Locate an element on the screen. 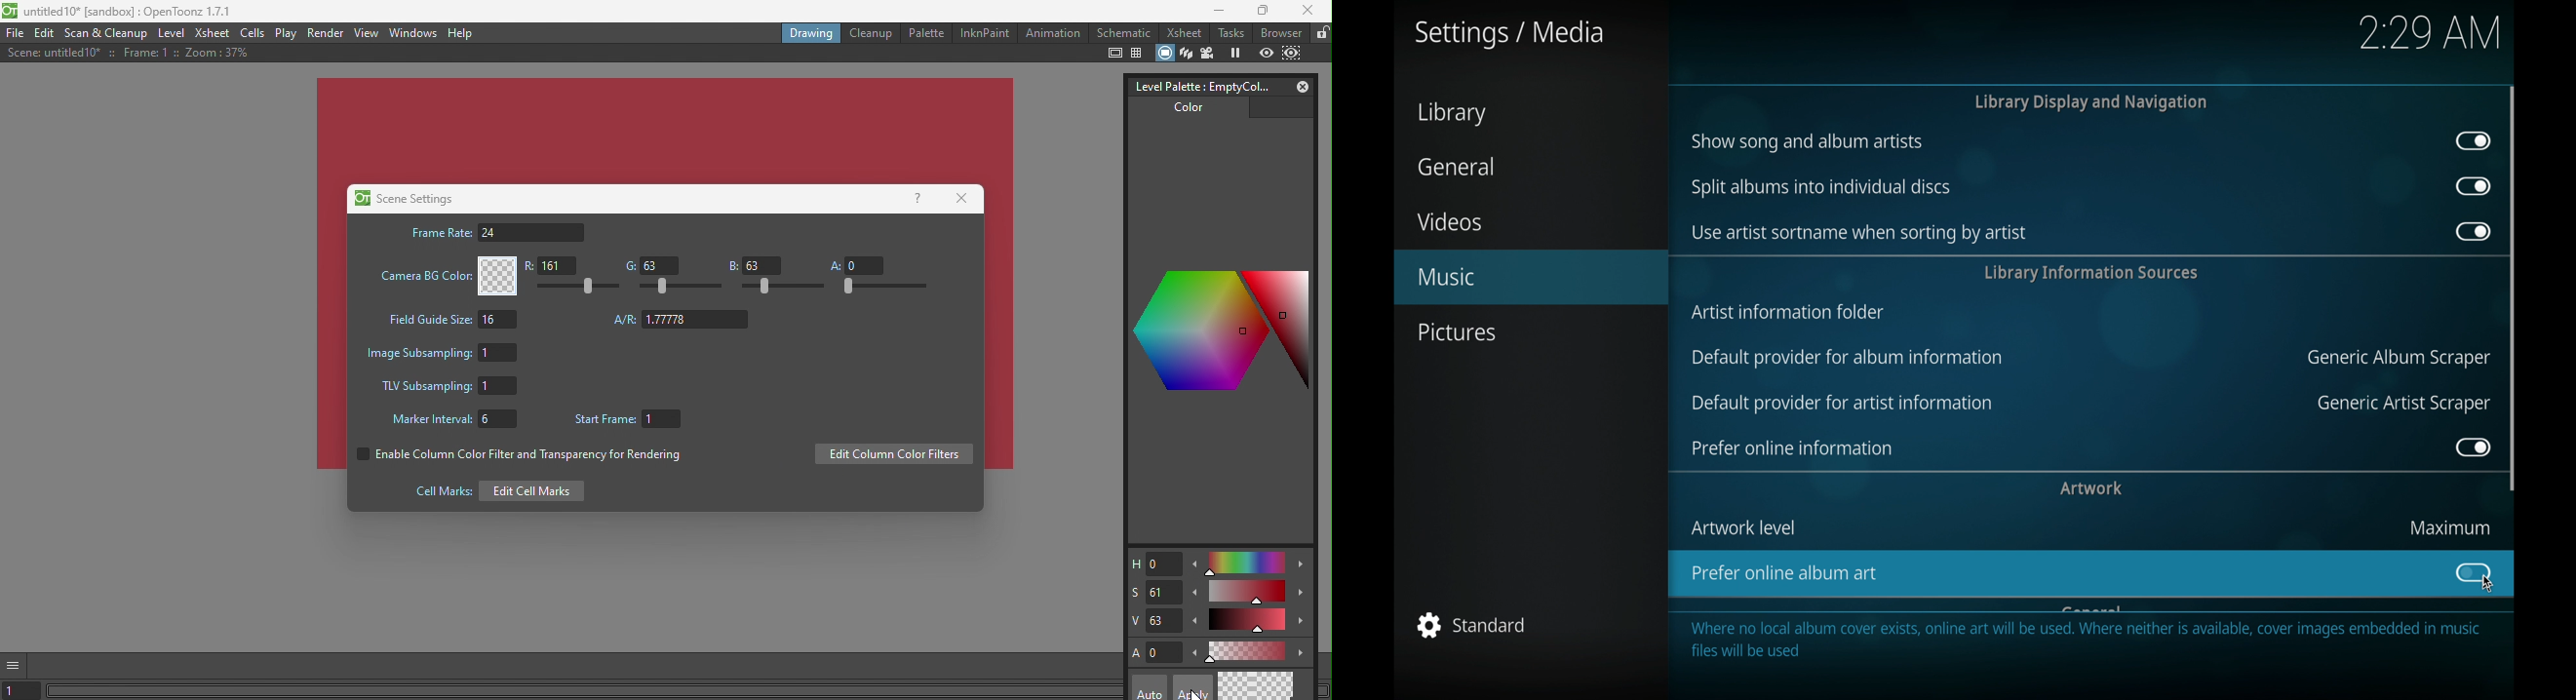 This screenshot has width=2576, height=700. toggle button is located at coordinates (2473, 231).